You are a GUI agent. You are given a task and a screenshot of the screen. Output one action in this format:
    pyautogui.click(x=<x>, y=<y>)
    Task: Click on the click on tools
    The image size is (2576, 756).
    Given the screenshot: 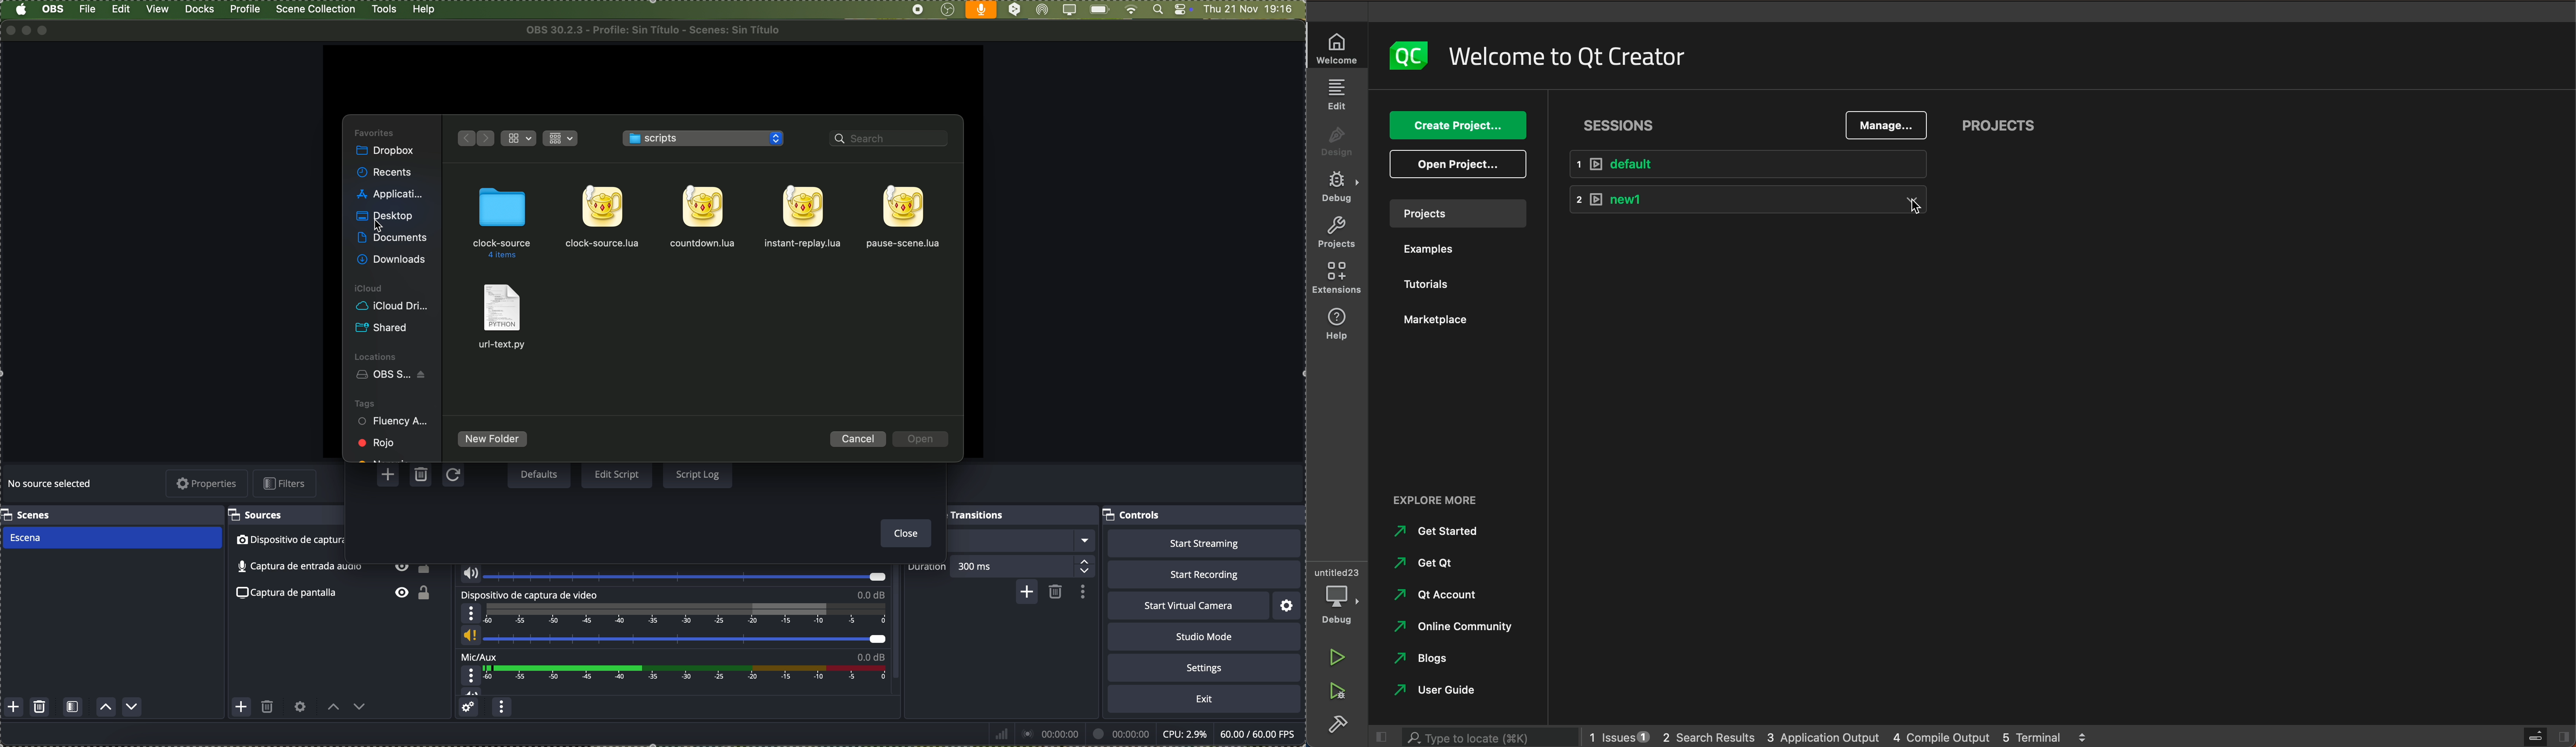 What is the action you would take?
    pyautogui.click(x=386, y=8)
    